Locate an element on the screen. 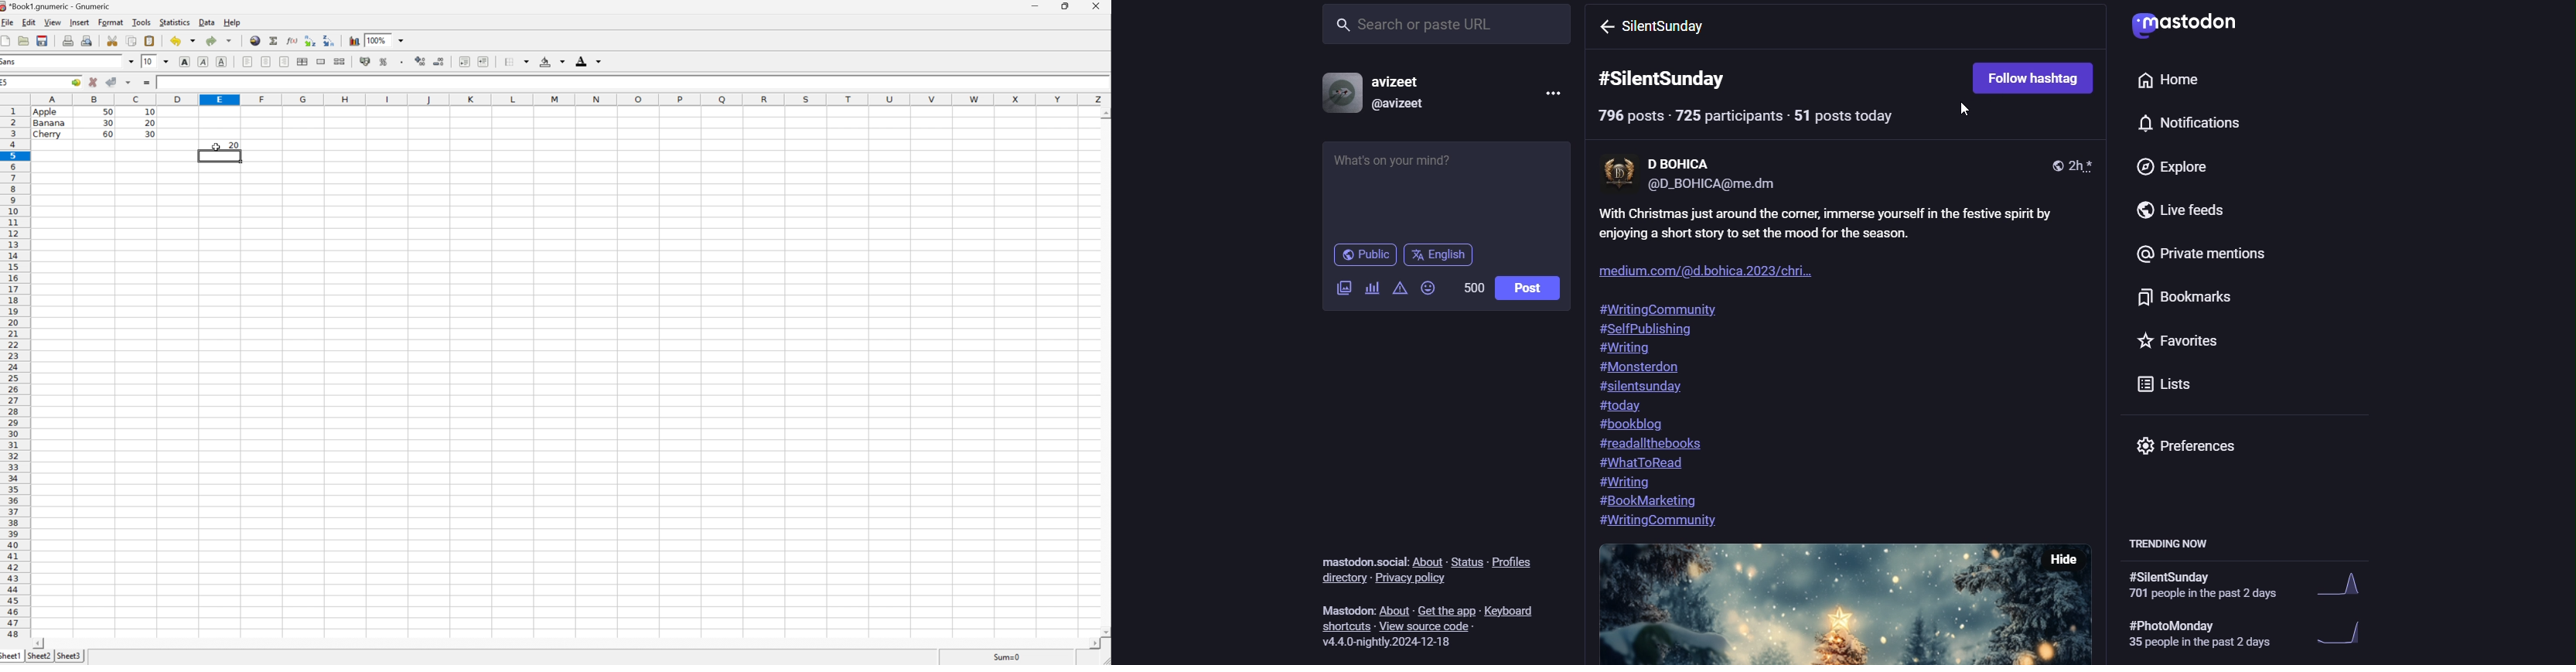 The image size is (2576, 672). mastodon.social is located at coordinates (1360, 559).